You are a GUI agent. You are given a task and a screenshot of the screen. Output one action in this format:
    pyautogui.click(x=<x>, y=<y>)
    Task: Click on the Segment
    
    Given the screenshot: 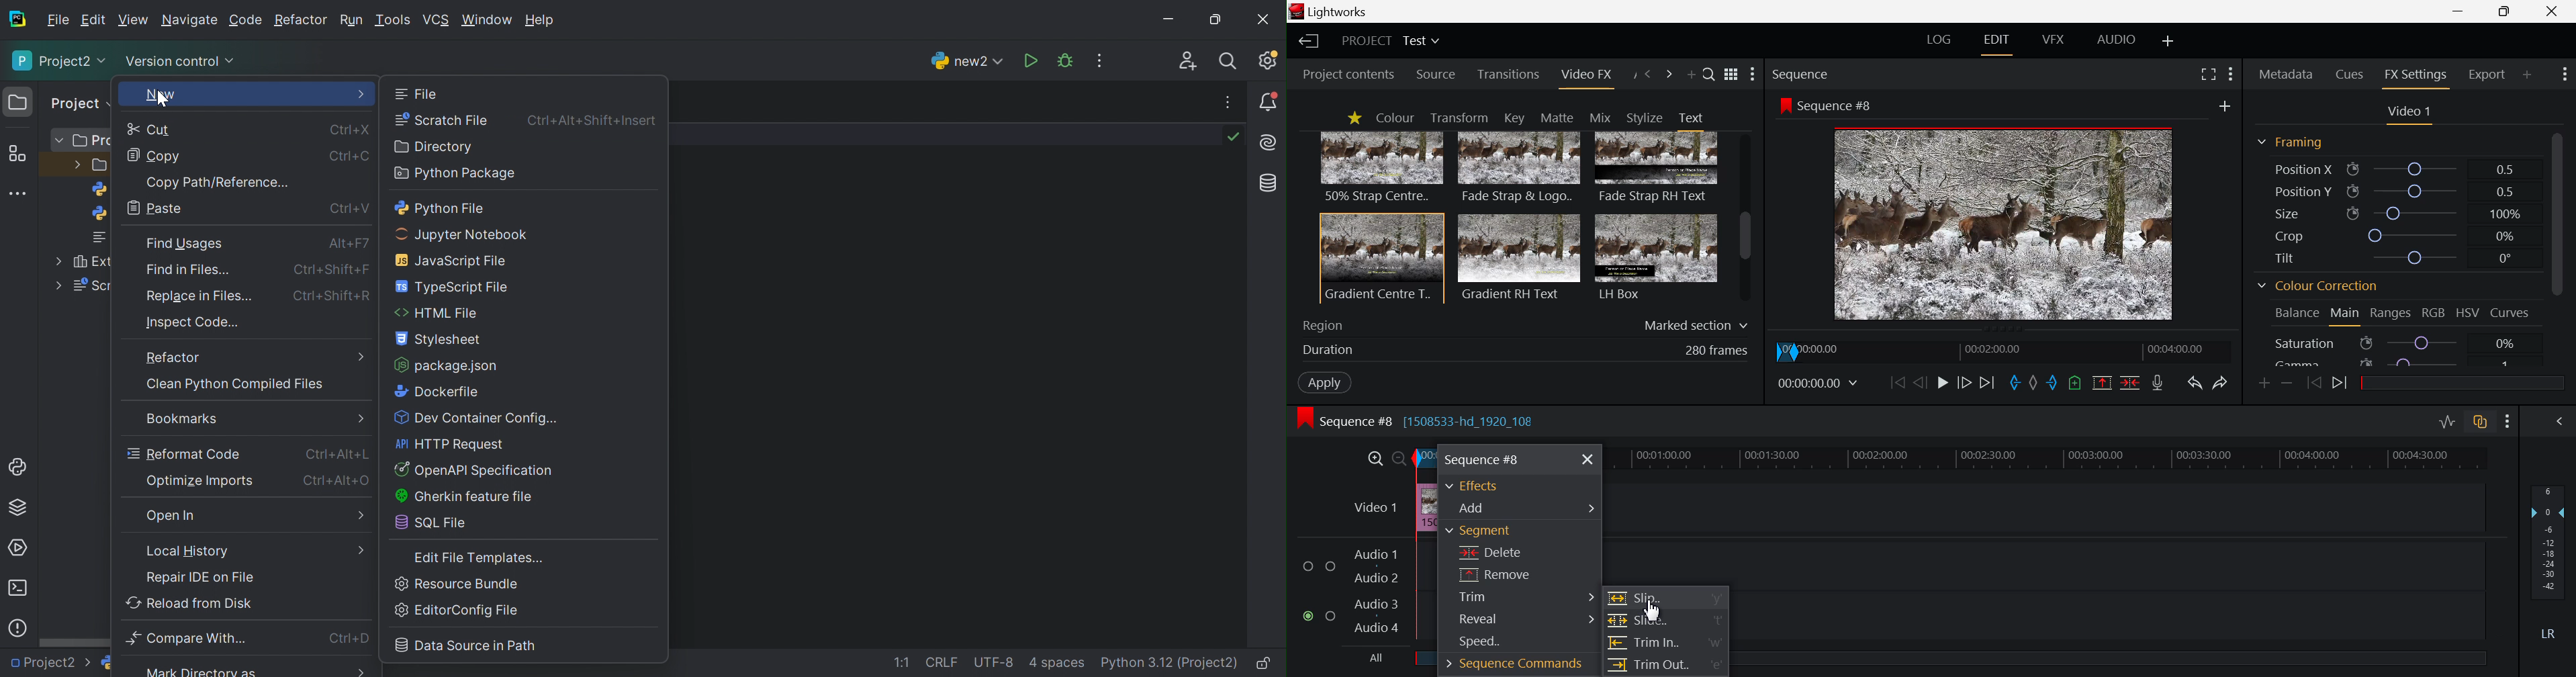 What is the action you would take?
    pyautogui.click(x=1516, y=531)
    